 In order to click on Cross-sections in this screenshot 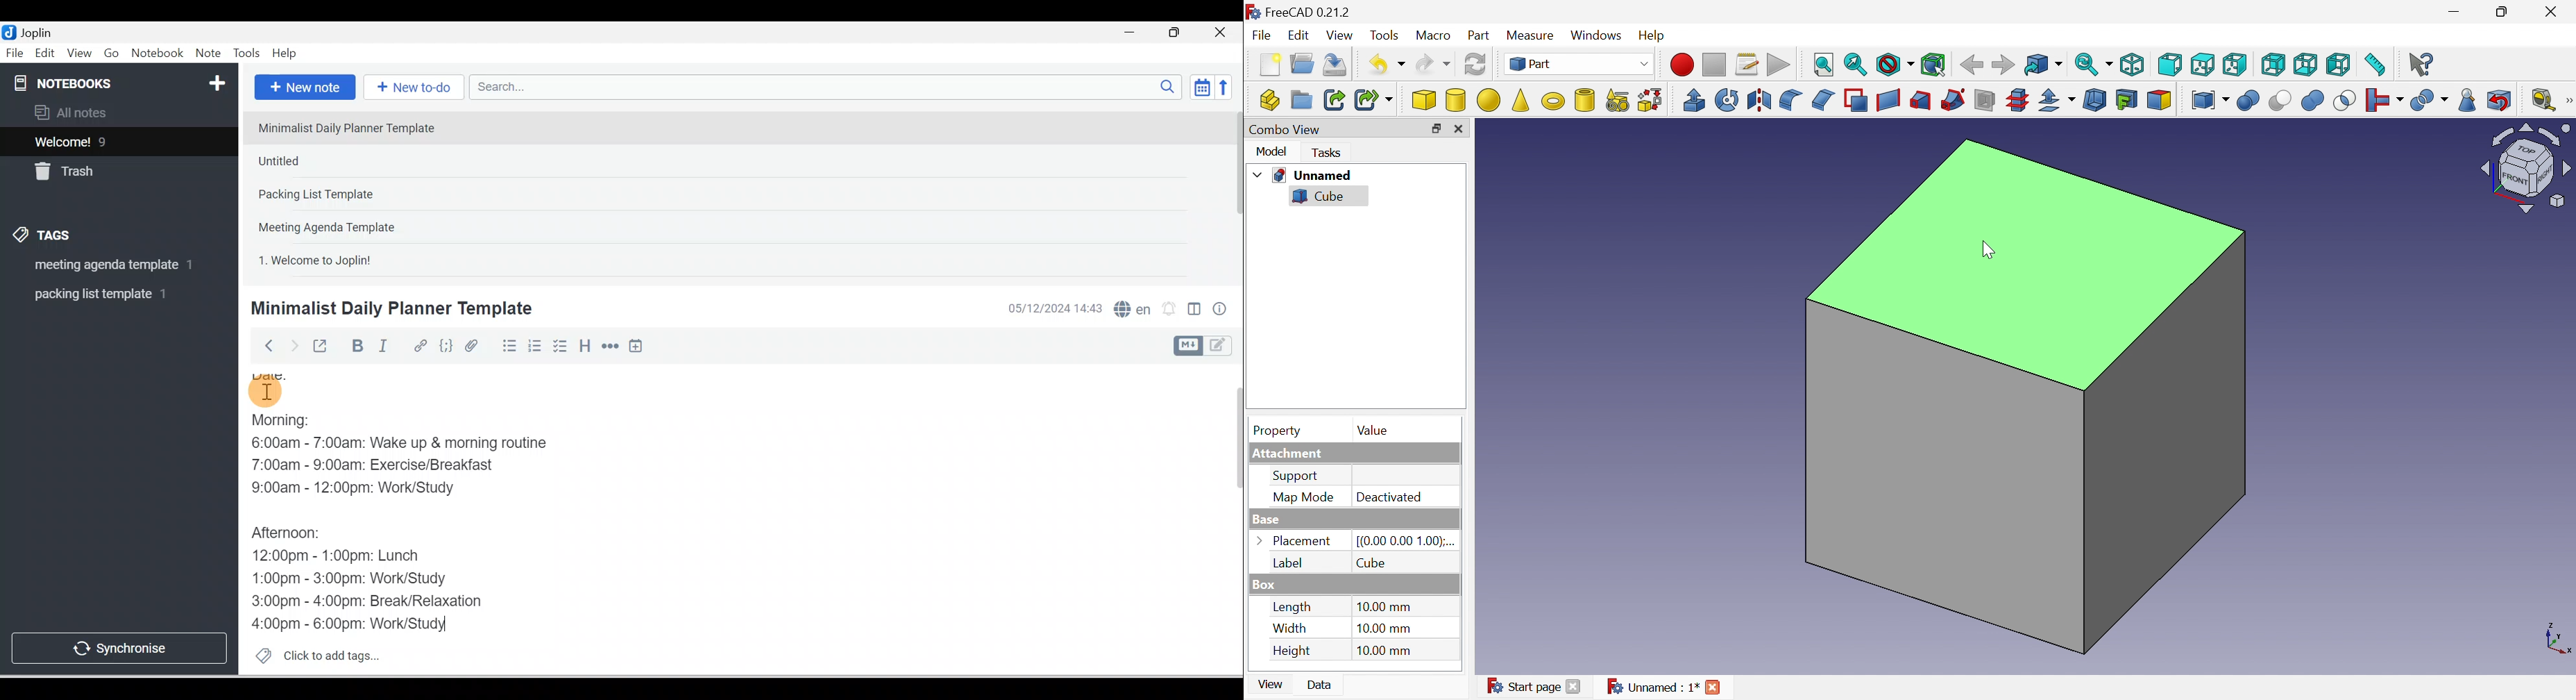, I will do `click(2018, 99)`.